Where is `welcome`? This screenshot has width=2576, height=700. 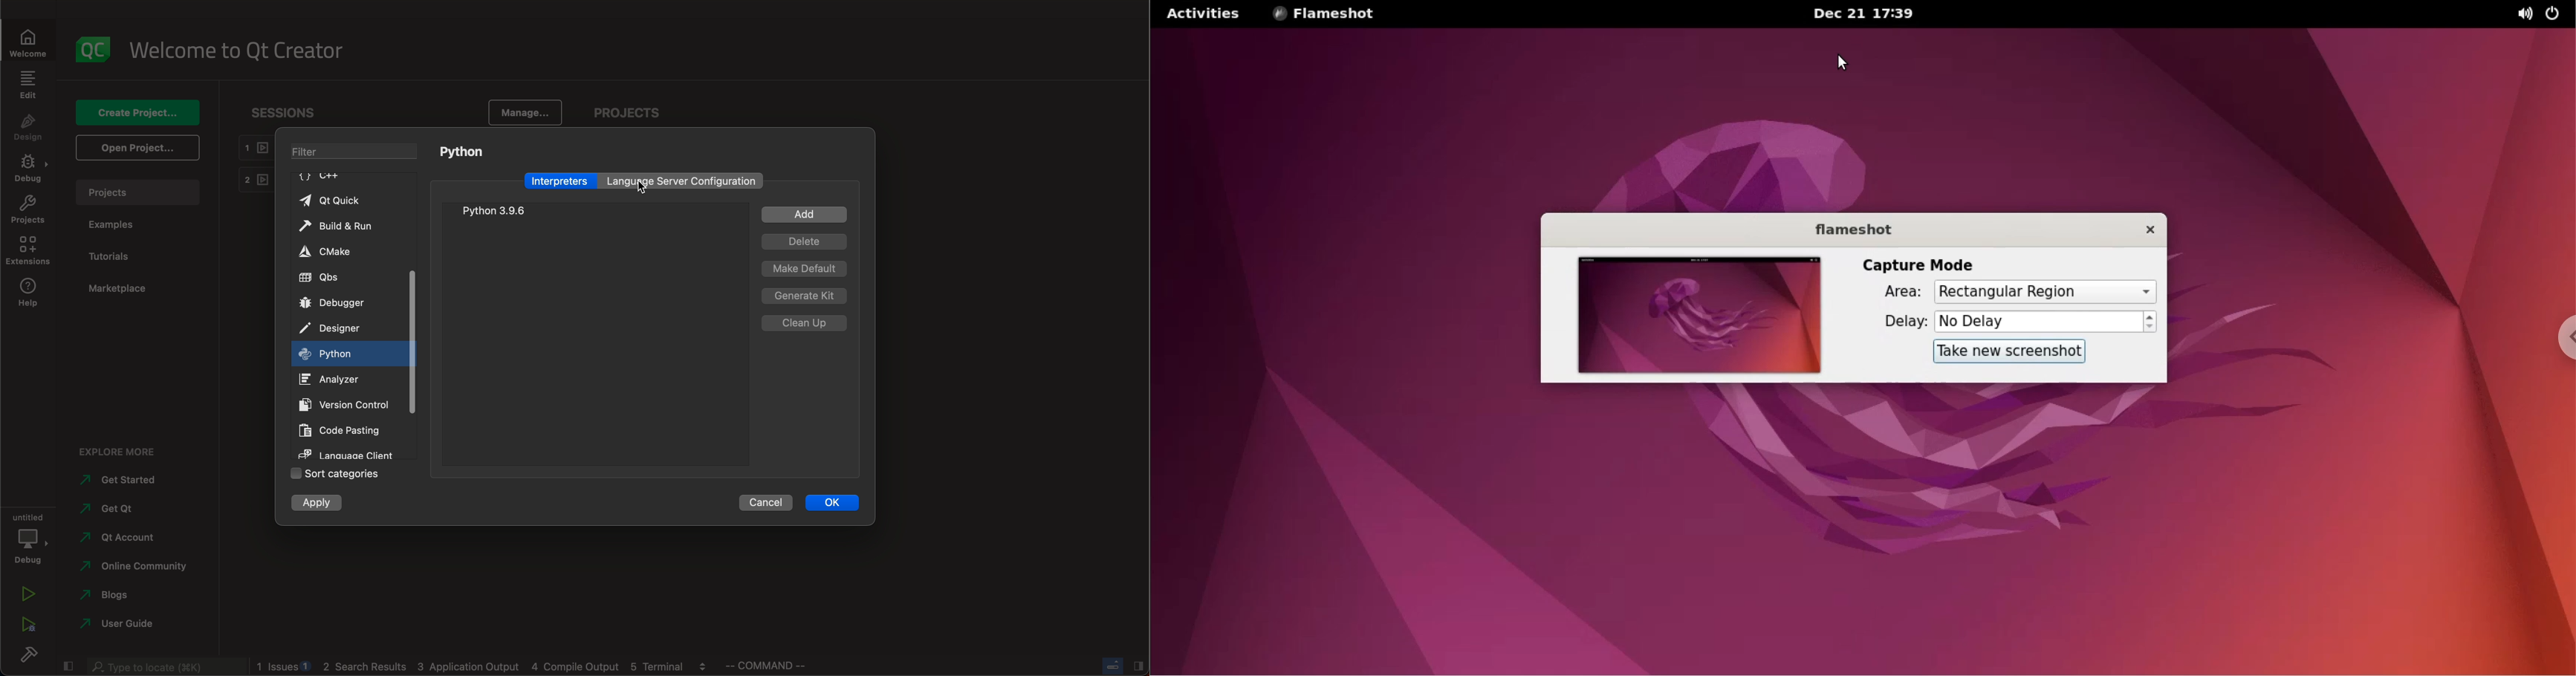 welcome is located at coordinates (239, 50).